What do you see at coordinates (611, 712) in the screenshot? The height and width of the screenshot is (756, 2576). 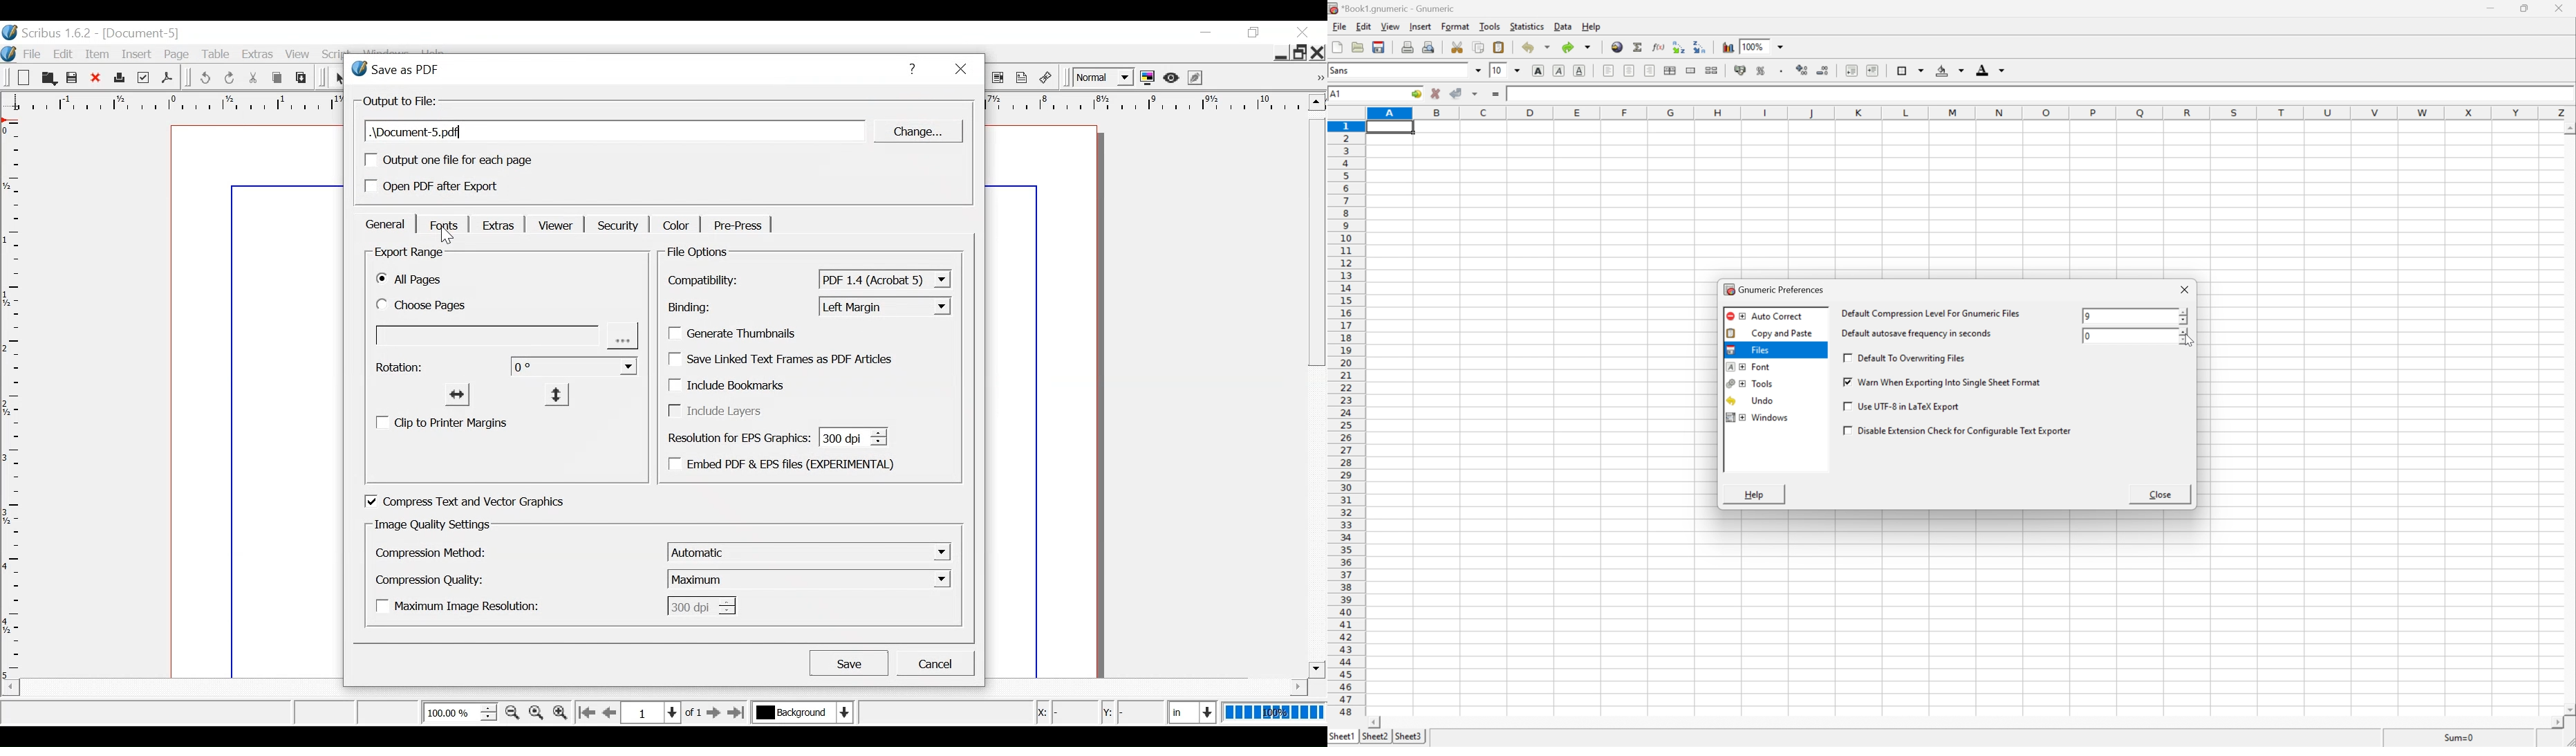 I see `Go to the previous page` at bounding box center [611, 712].